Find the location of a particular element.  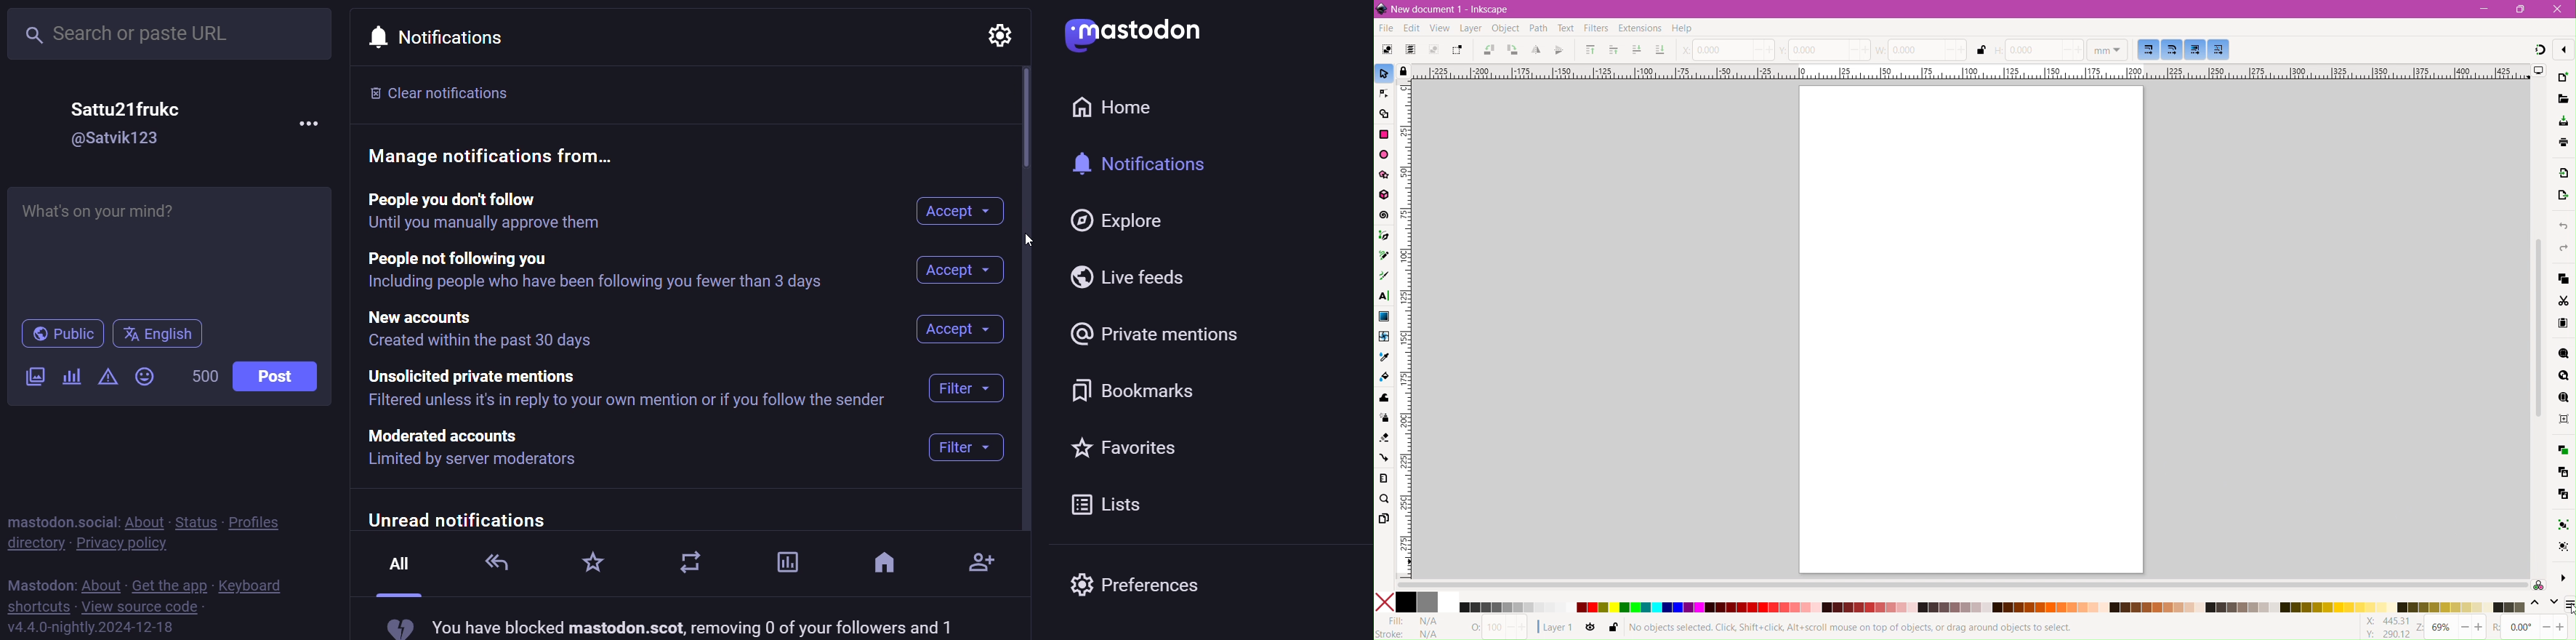

Color managed mode is located at coordinates (2539, 586).